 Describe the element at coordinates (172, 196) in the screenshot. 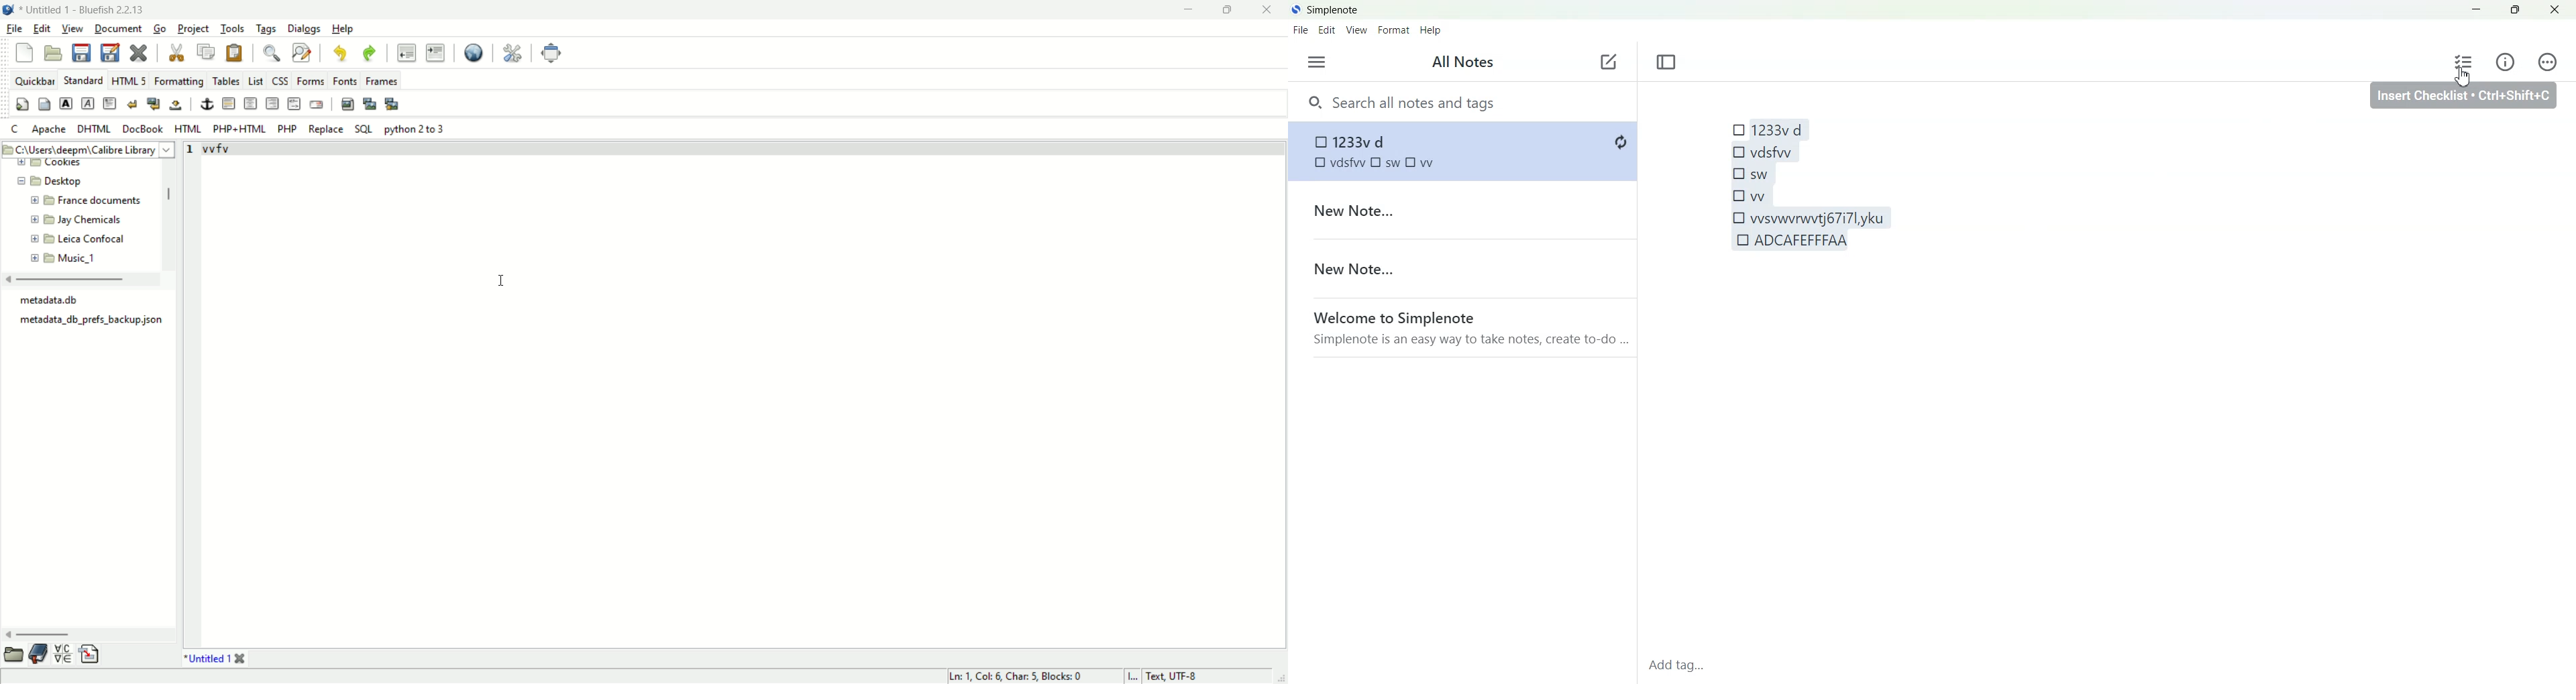

I see `vertical scroll bar` at that location.